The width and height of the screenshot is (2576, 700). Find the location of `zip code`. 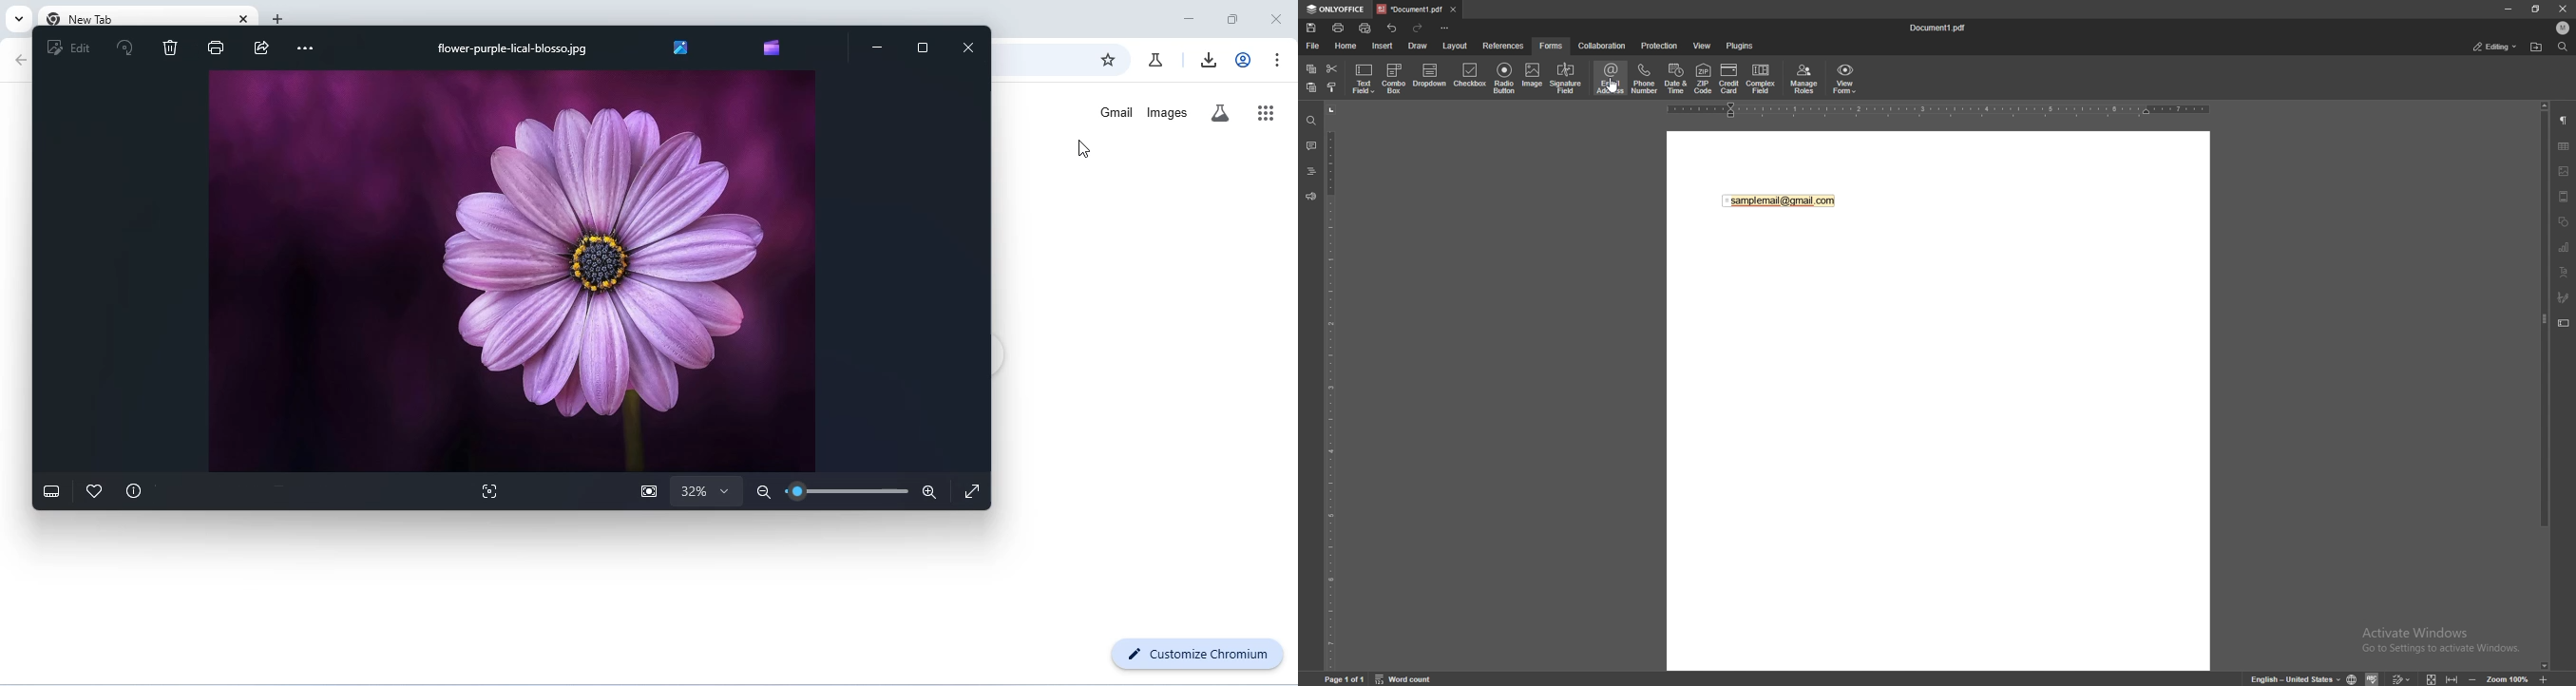

zip code is located at coordinates (1704, 80).